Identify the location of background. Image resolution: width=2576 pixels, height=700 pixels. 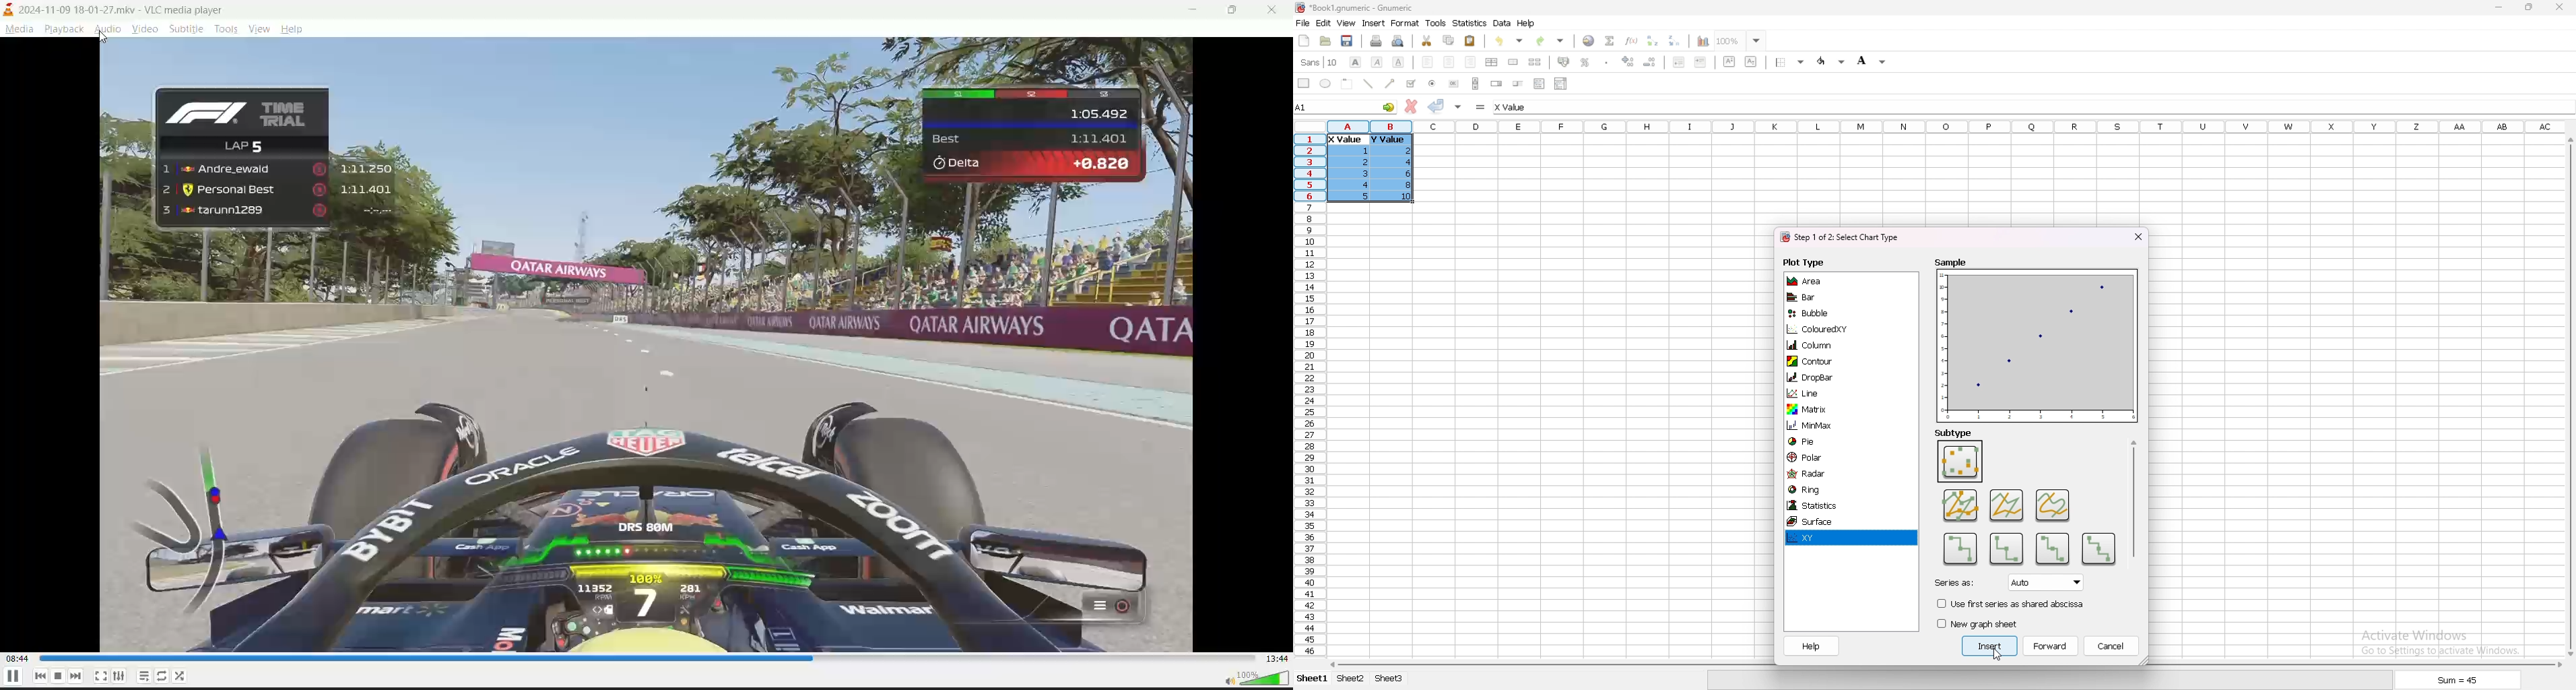
(1872, 60).